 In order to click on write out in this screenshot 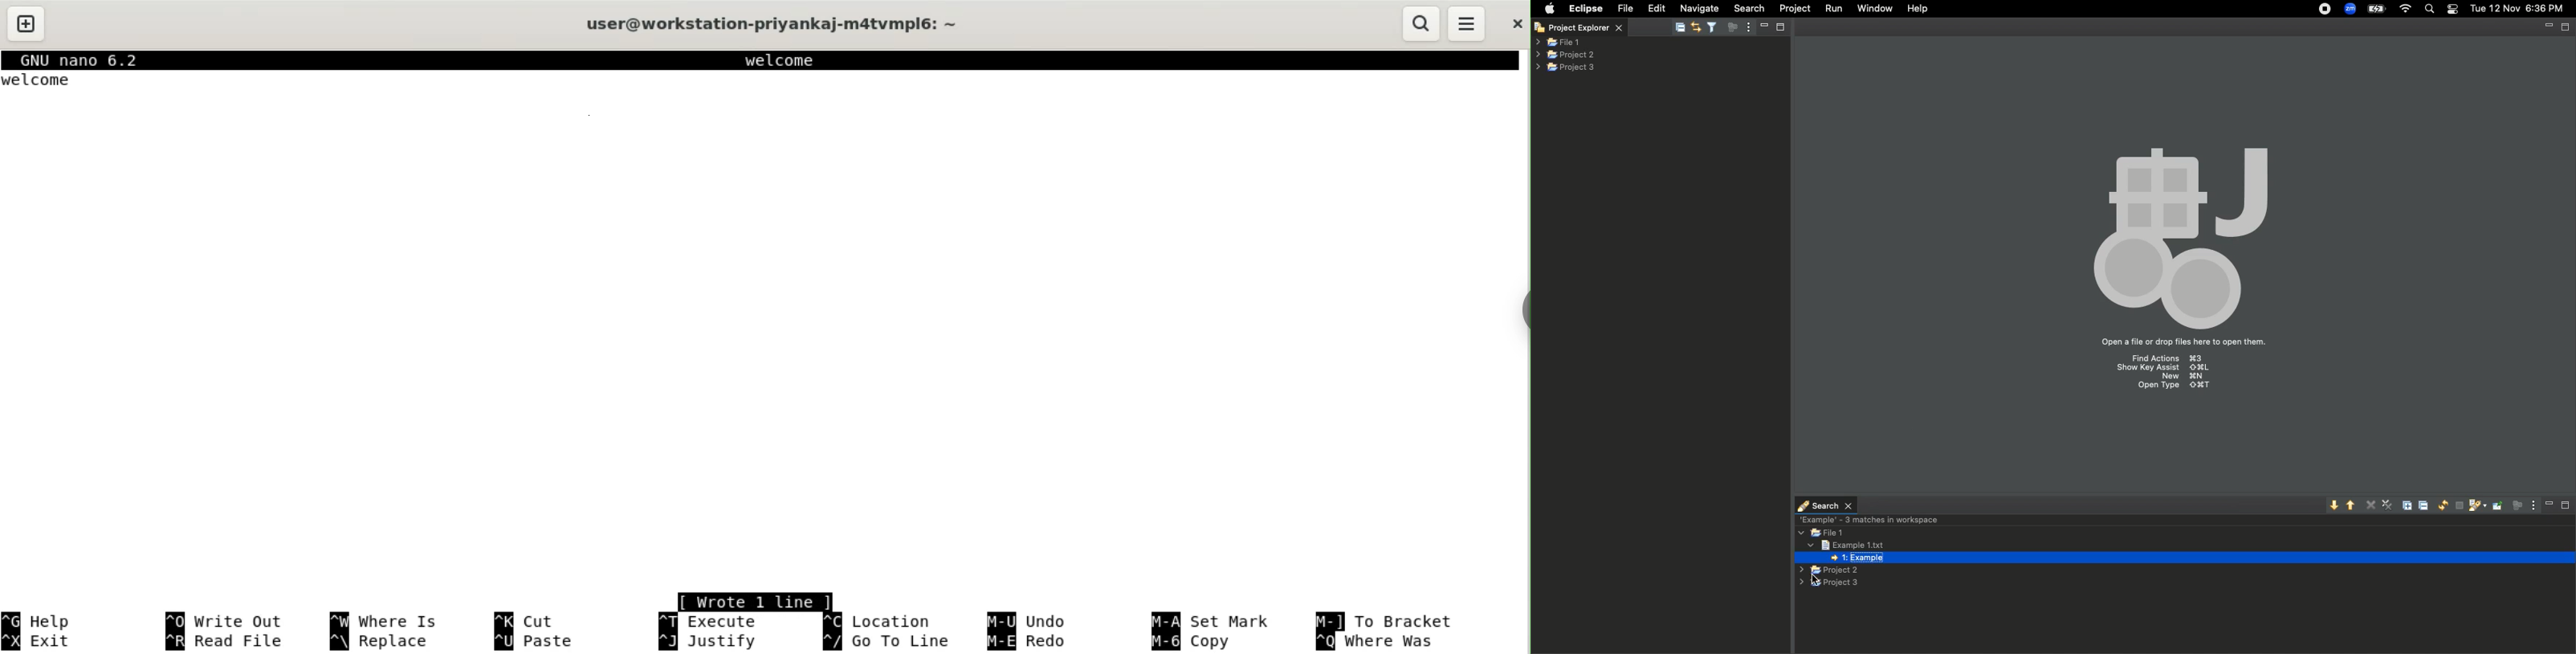, I will do `click(227, 621)`.